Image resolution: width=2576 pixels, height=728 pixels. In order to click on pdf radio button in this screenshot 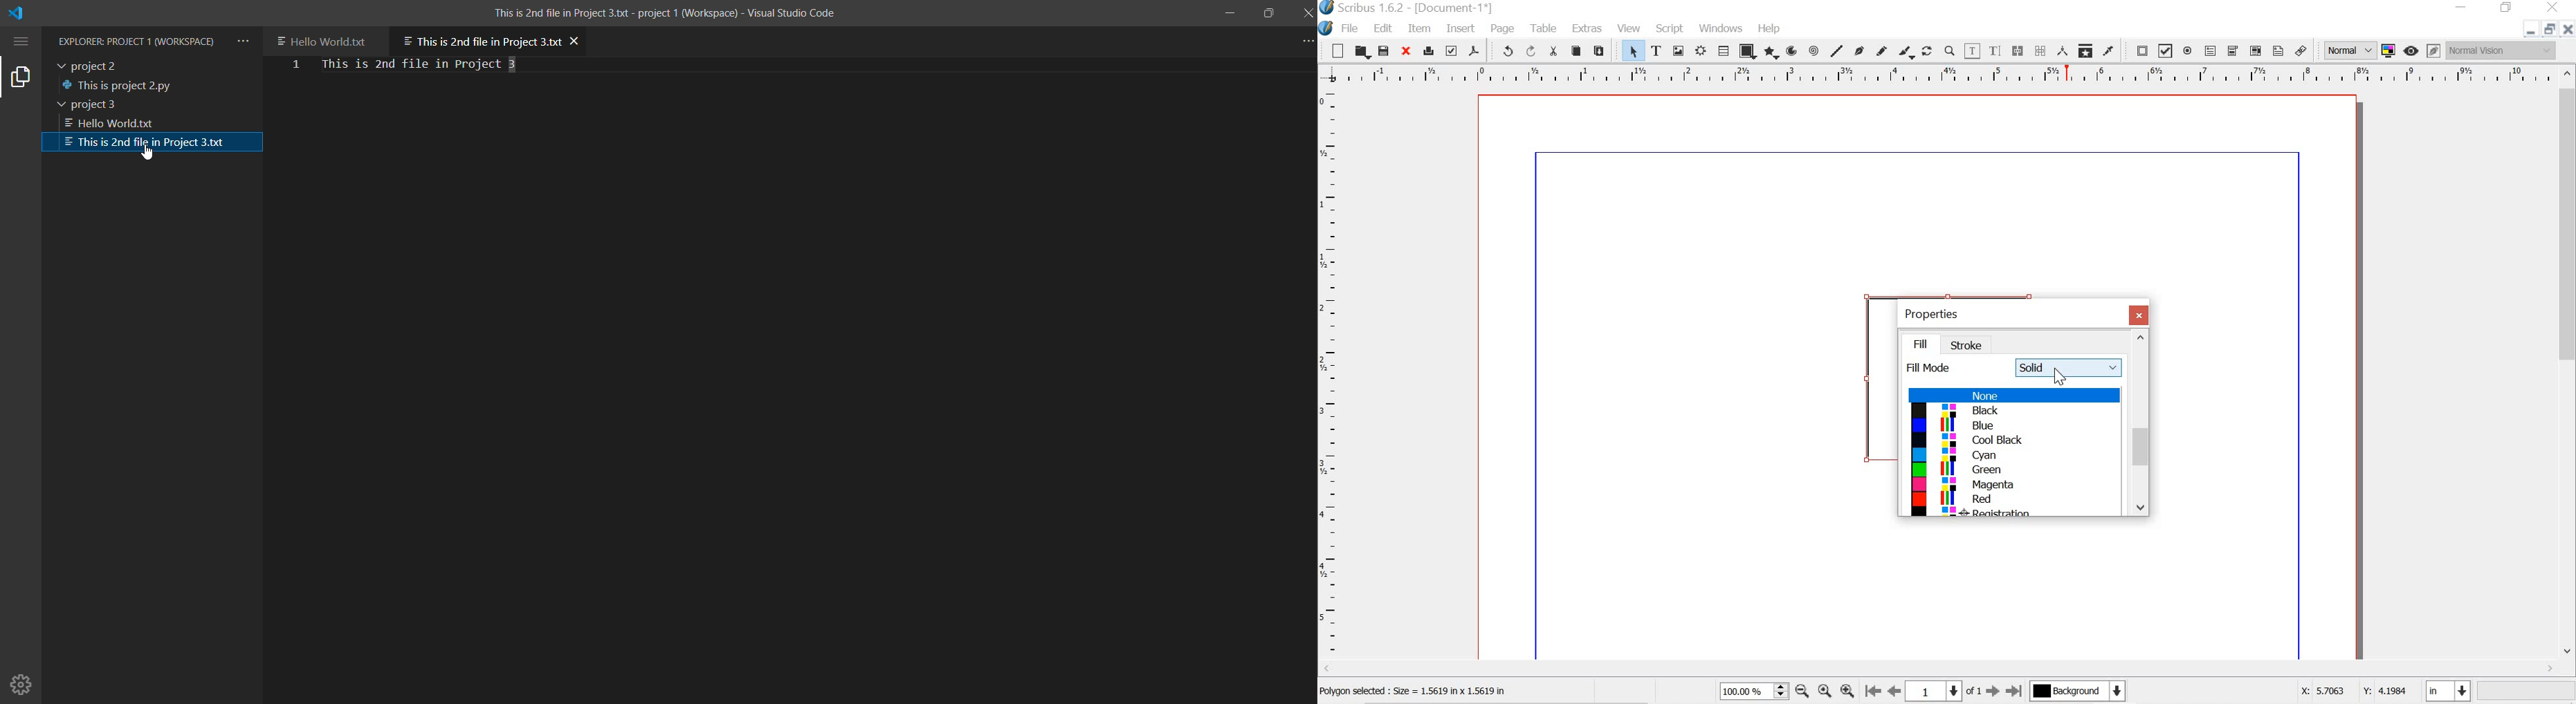, I will do `click(2190, 51)`.